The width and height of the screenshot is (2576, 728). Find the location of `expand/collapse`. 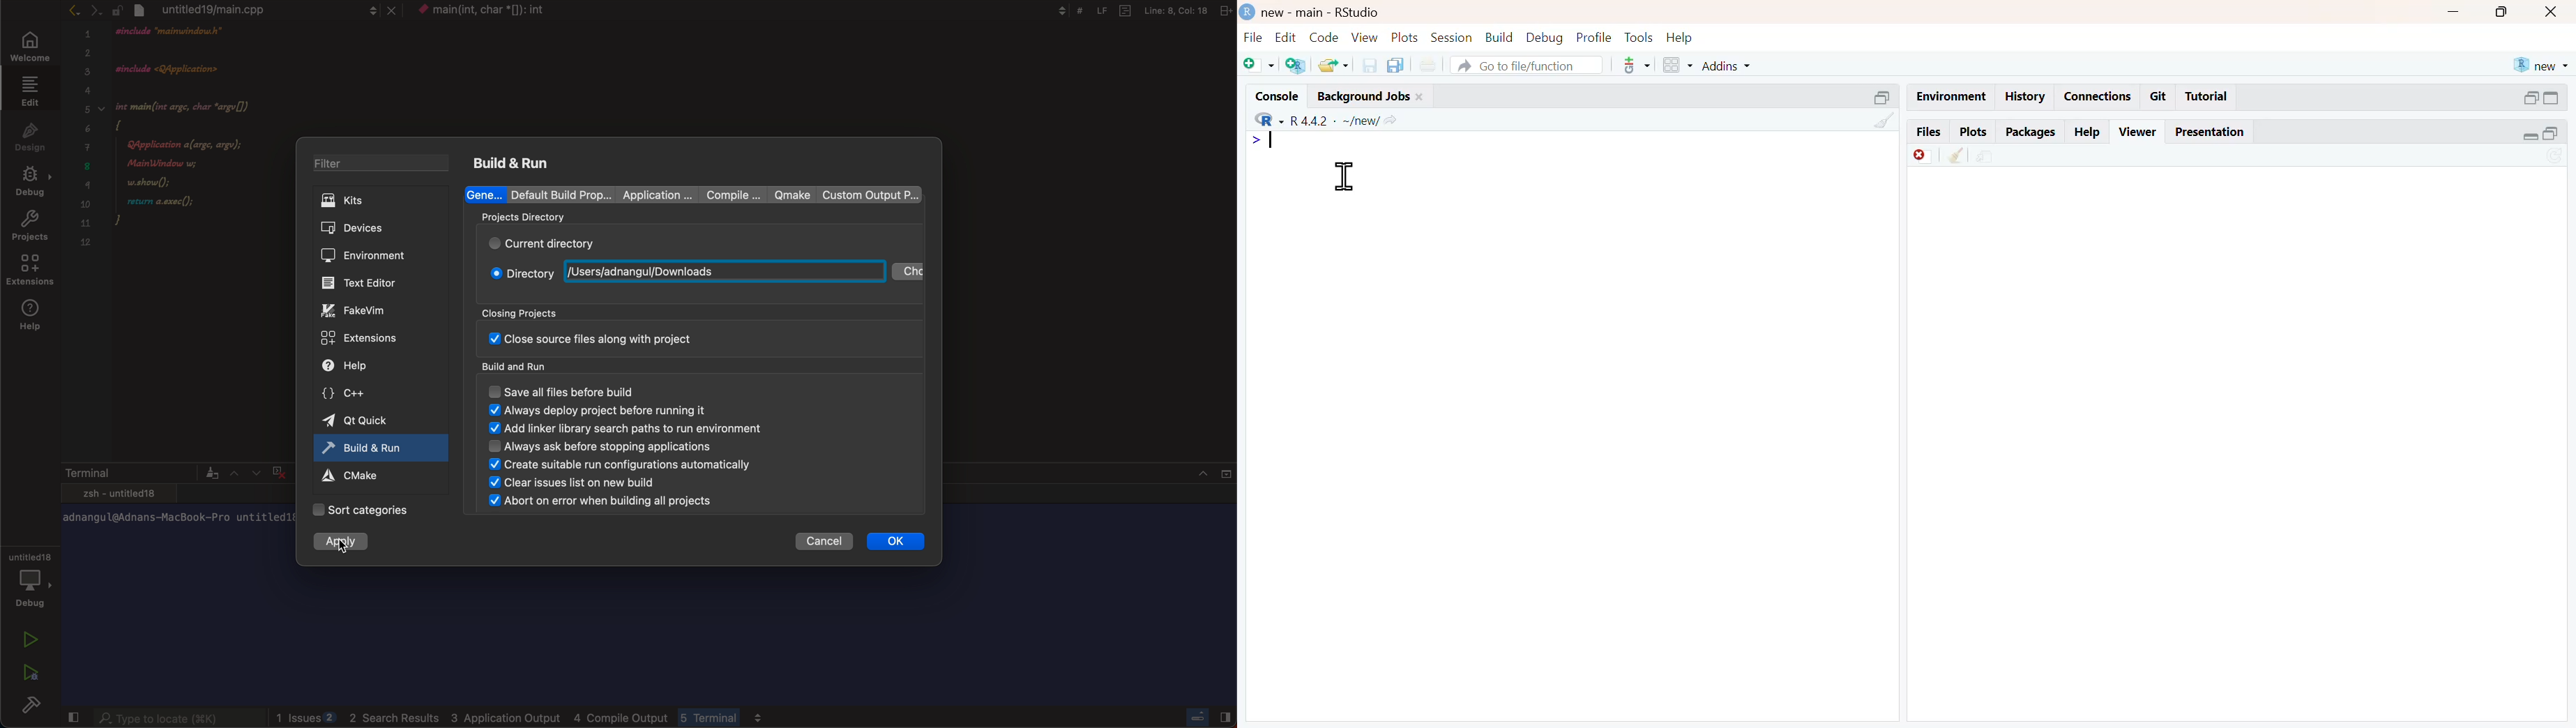

expand/collapse is located at coordinates (2530, 137).